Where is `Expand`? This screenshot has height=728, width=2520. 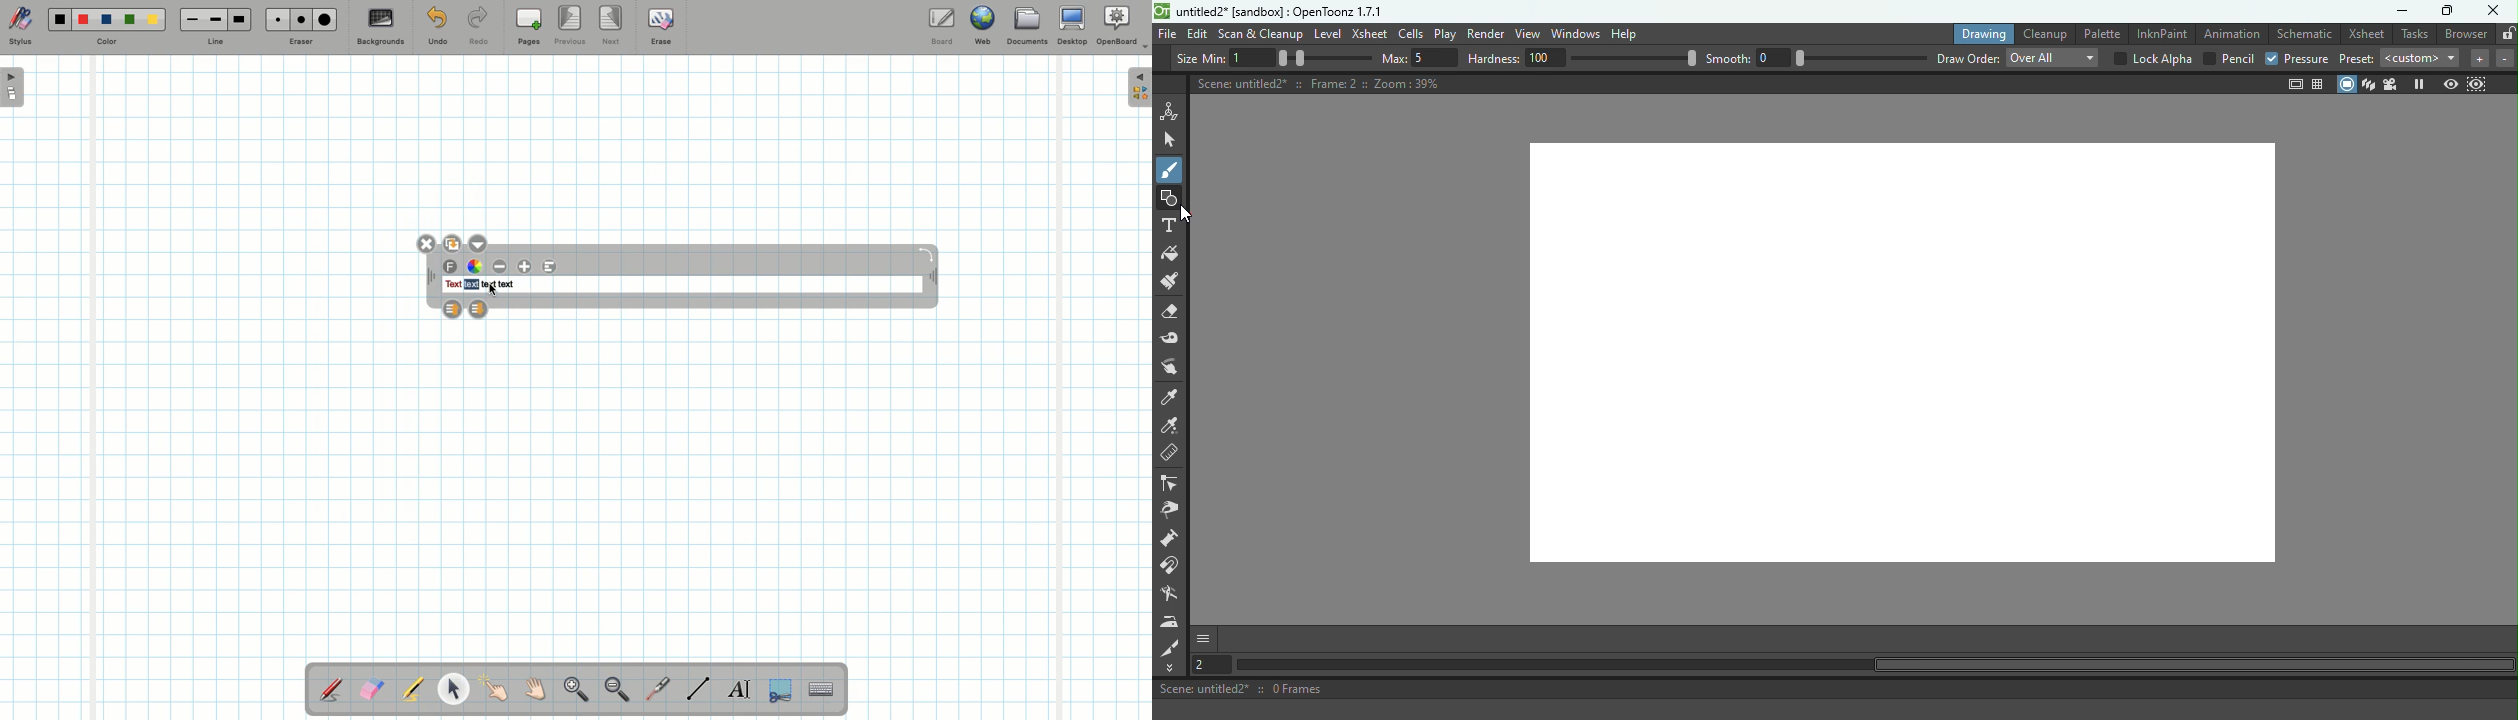
Expand is located at coordinates (1139, 87).